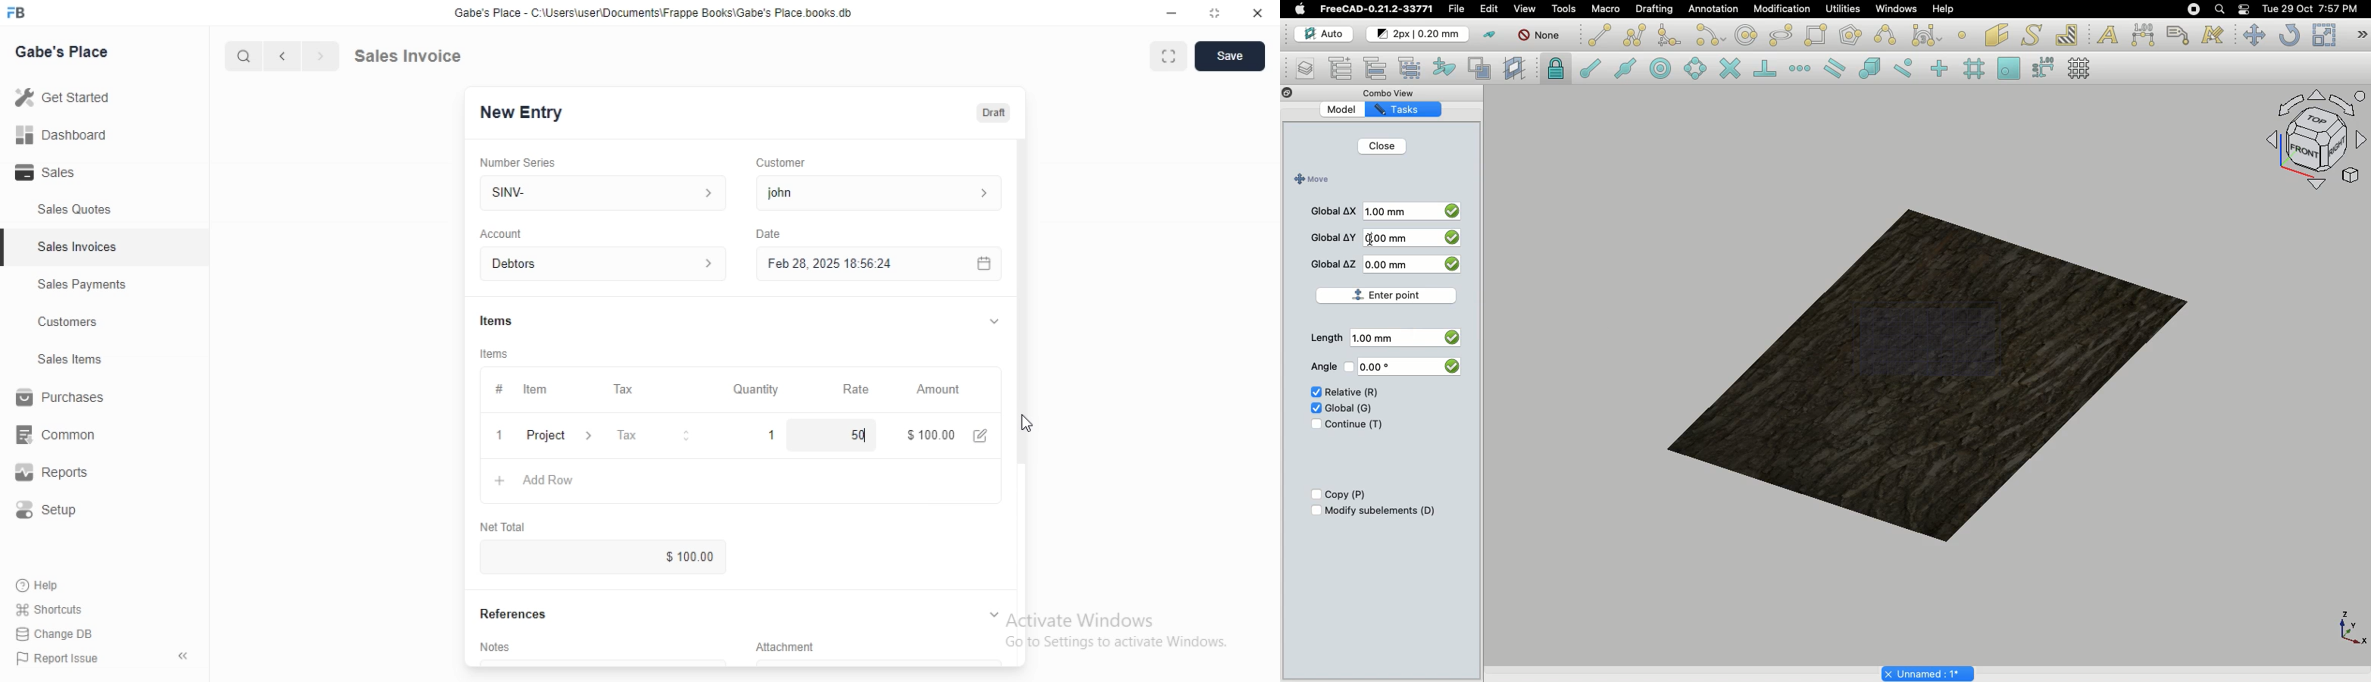  I want to click on Tasks, so click(1412, 108).